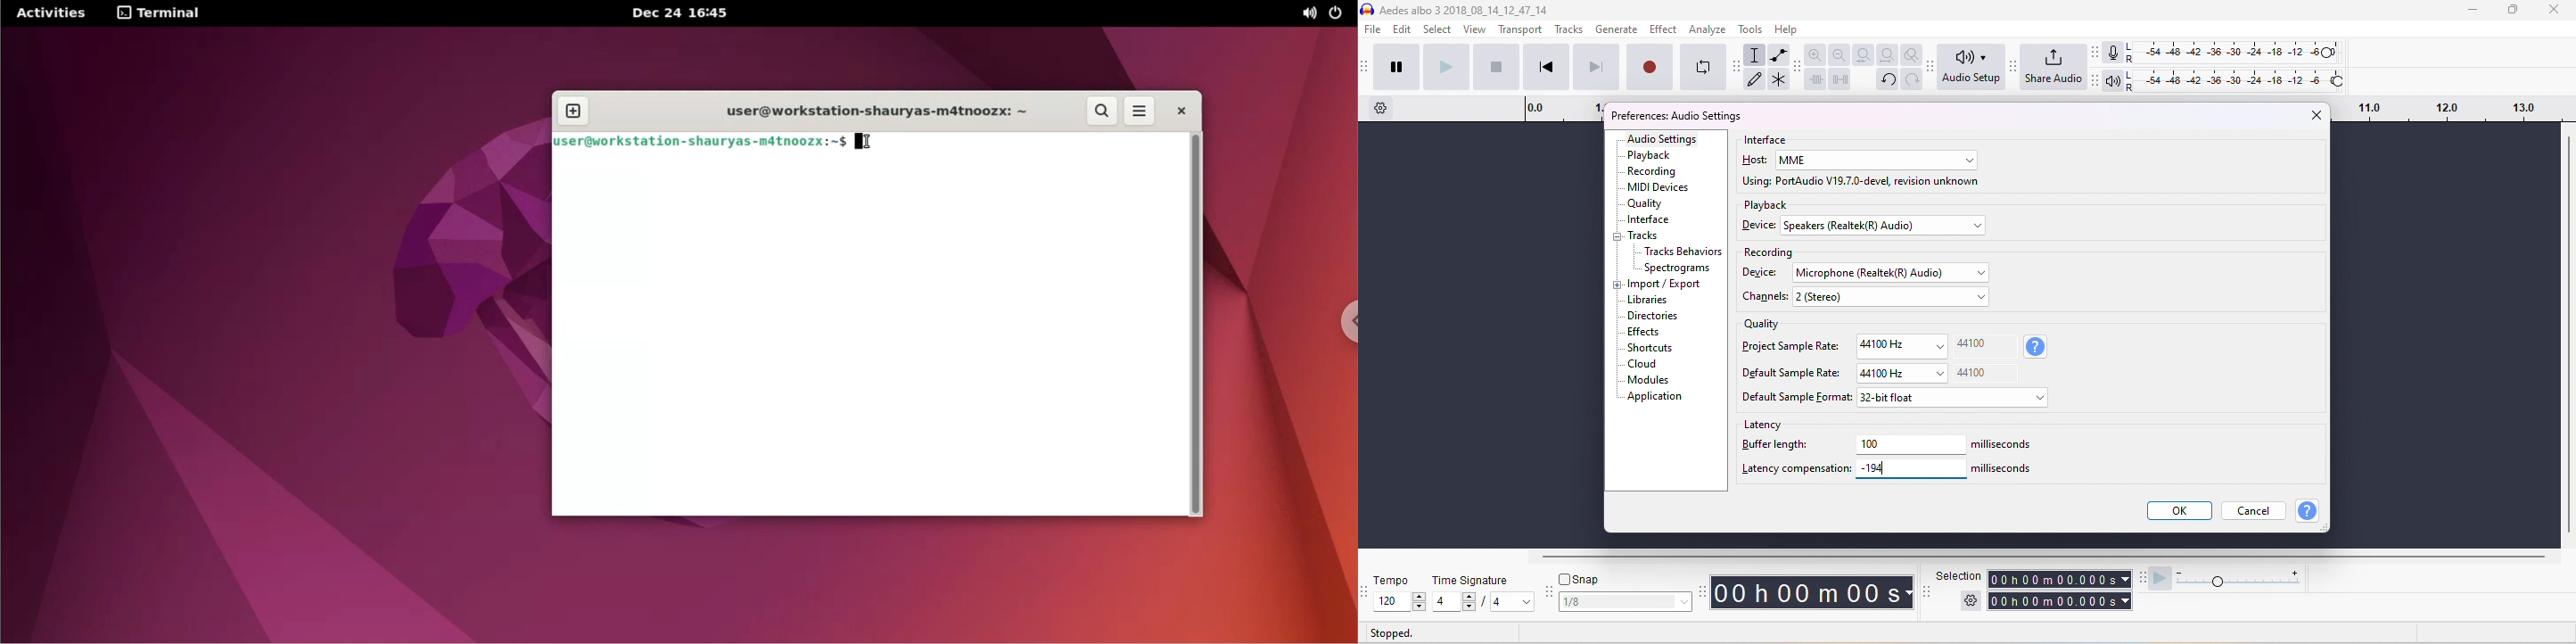 This screenshot has height=644, width=2576. Describe the element at coordinates (2113, 54) in the screenshot. I see `recording meter` at that location.